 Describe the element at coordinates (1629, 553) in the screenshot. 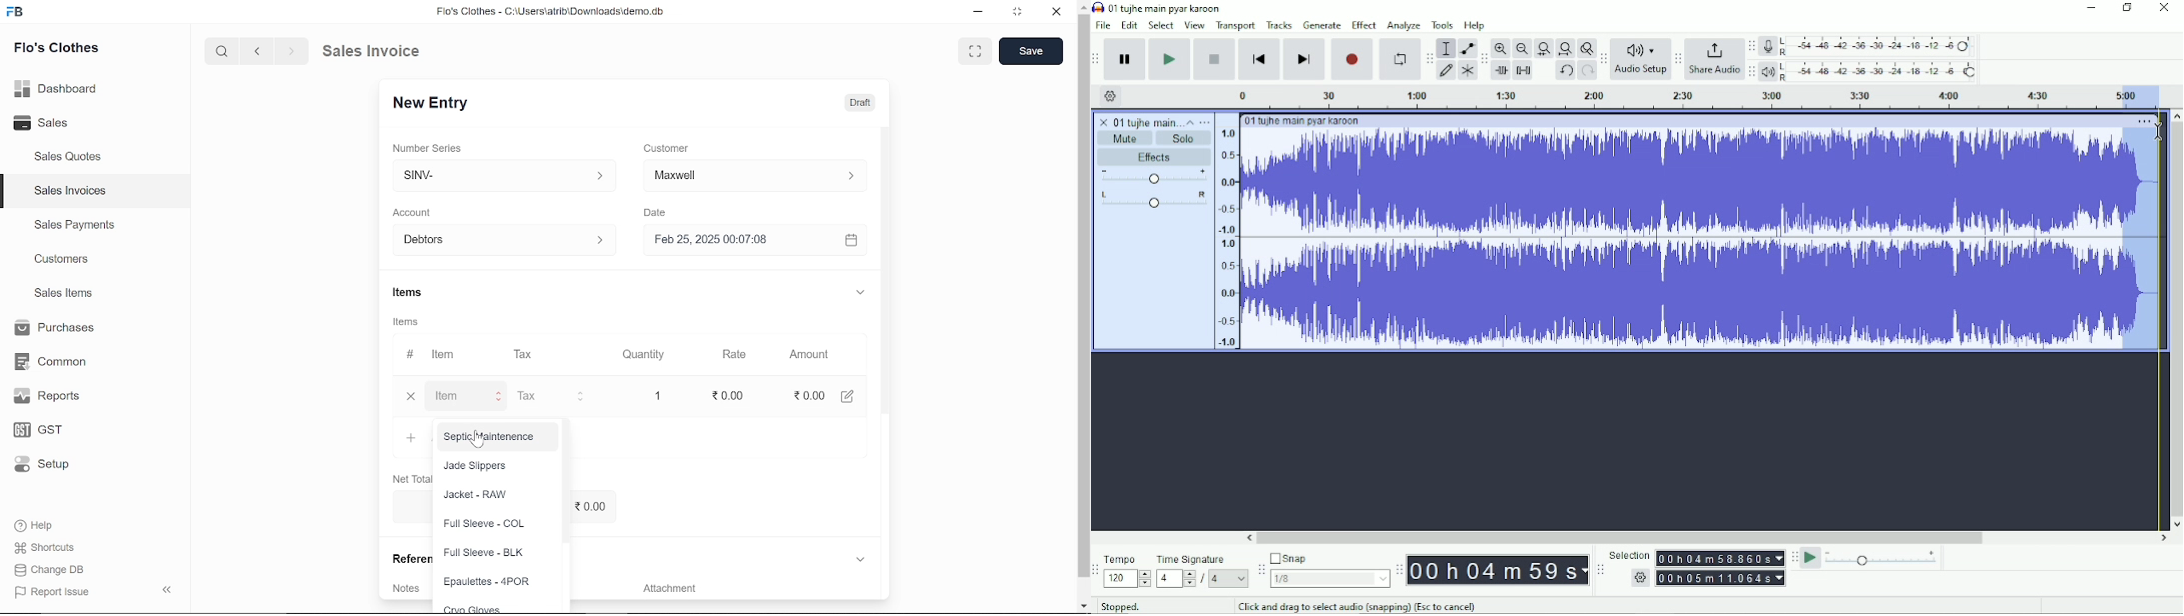

I see `Selection` at that location.